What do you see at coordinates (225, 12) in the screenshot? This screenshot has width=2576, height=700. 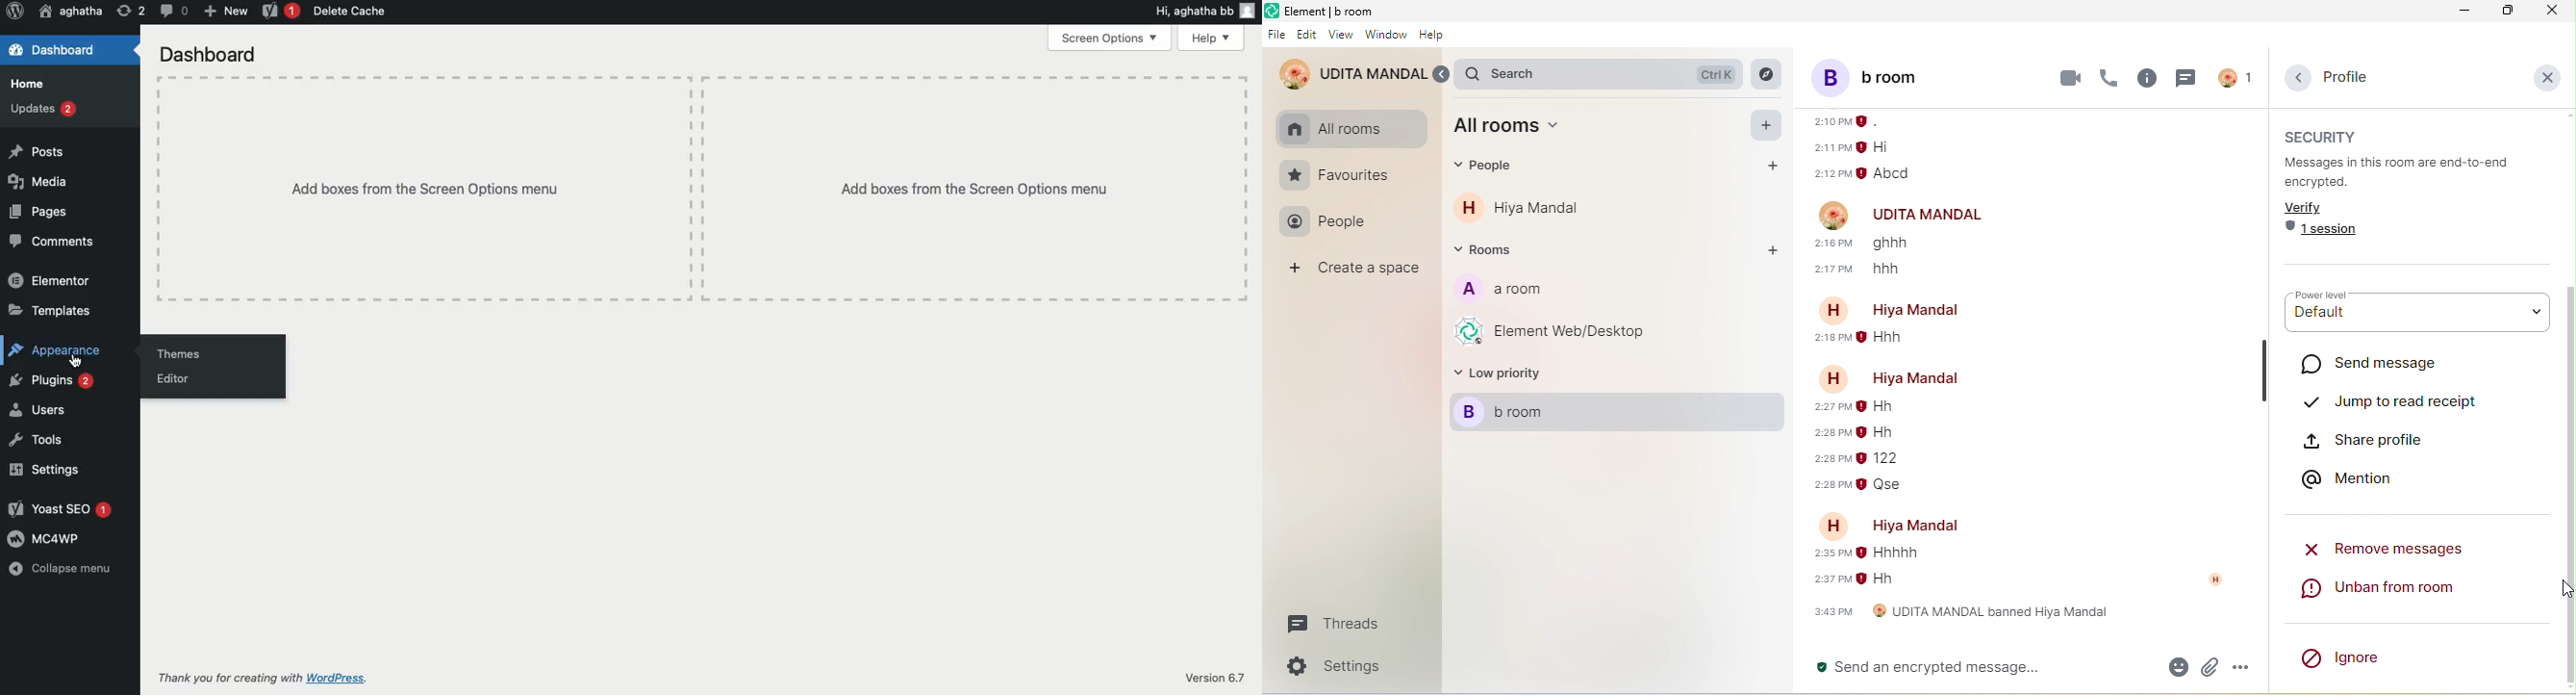 I see `New` at bounding box center [225, 12].